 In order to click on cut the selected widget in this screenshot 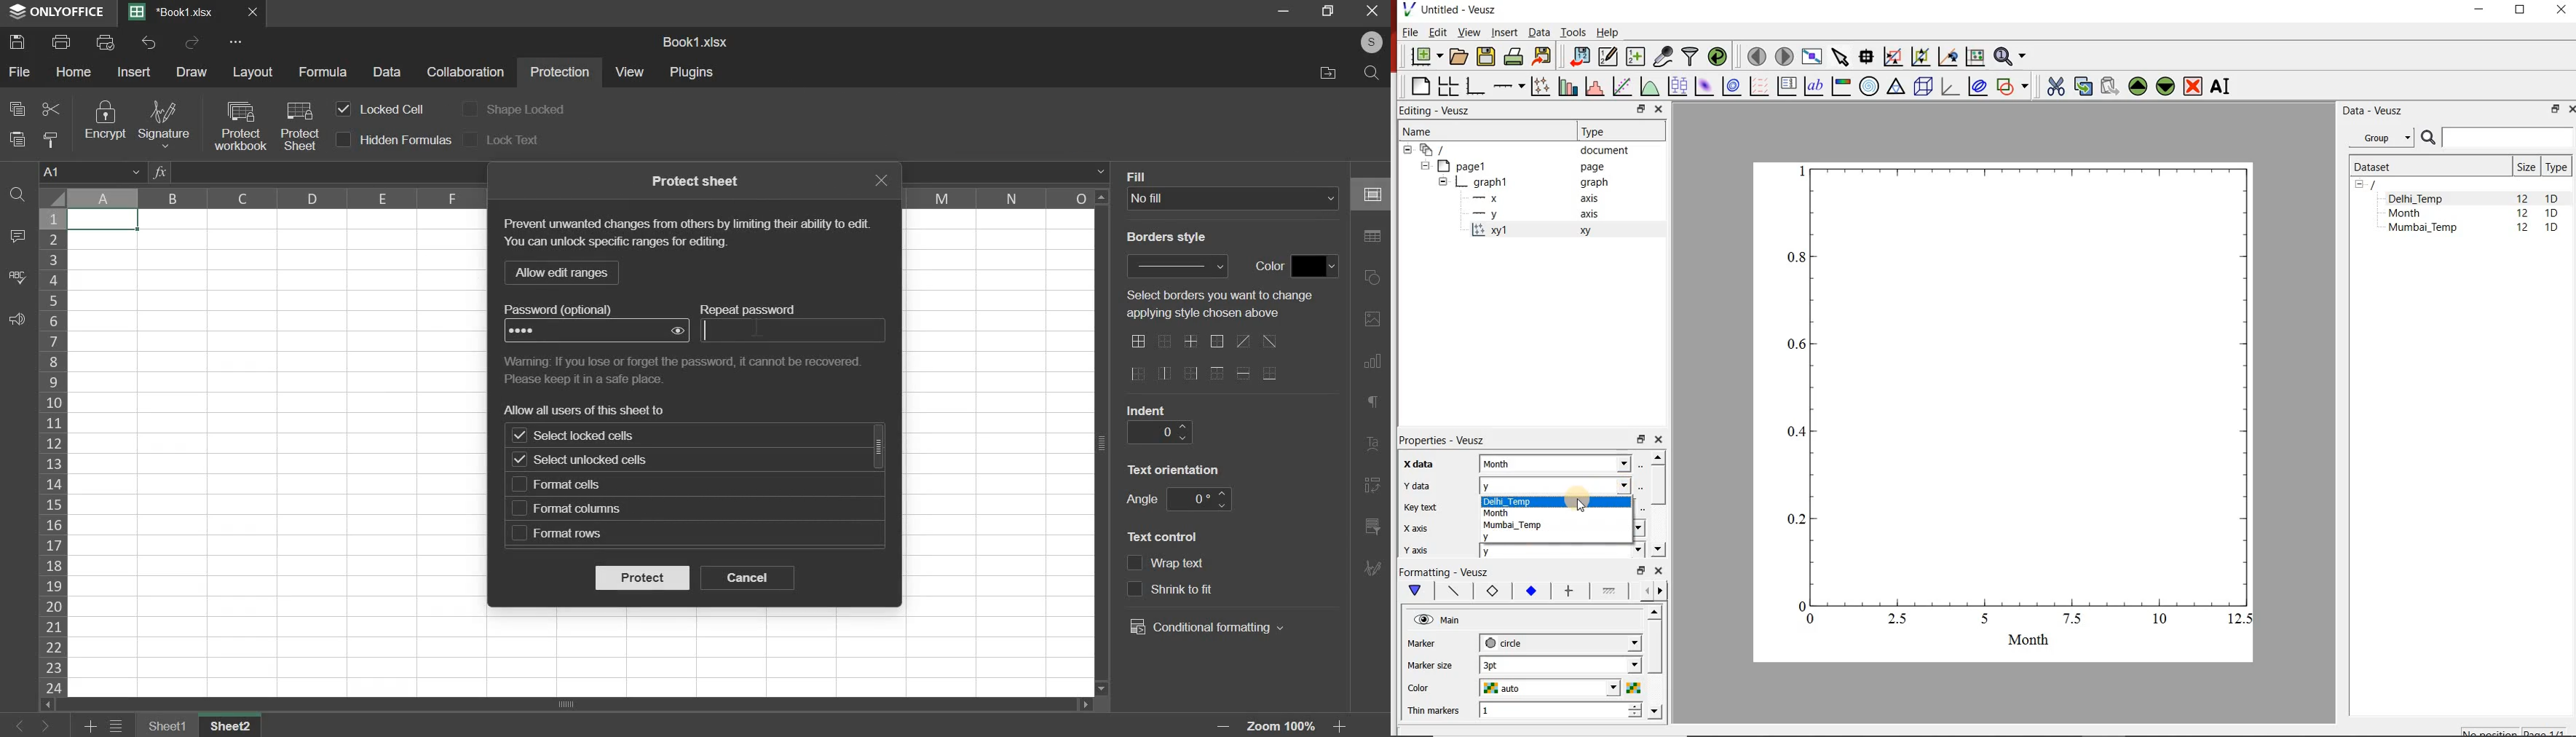, I will do `click(2056, 86)`.